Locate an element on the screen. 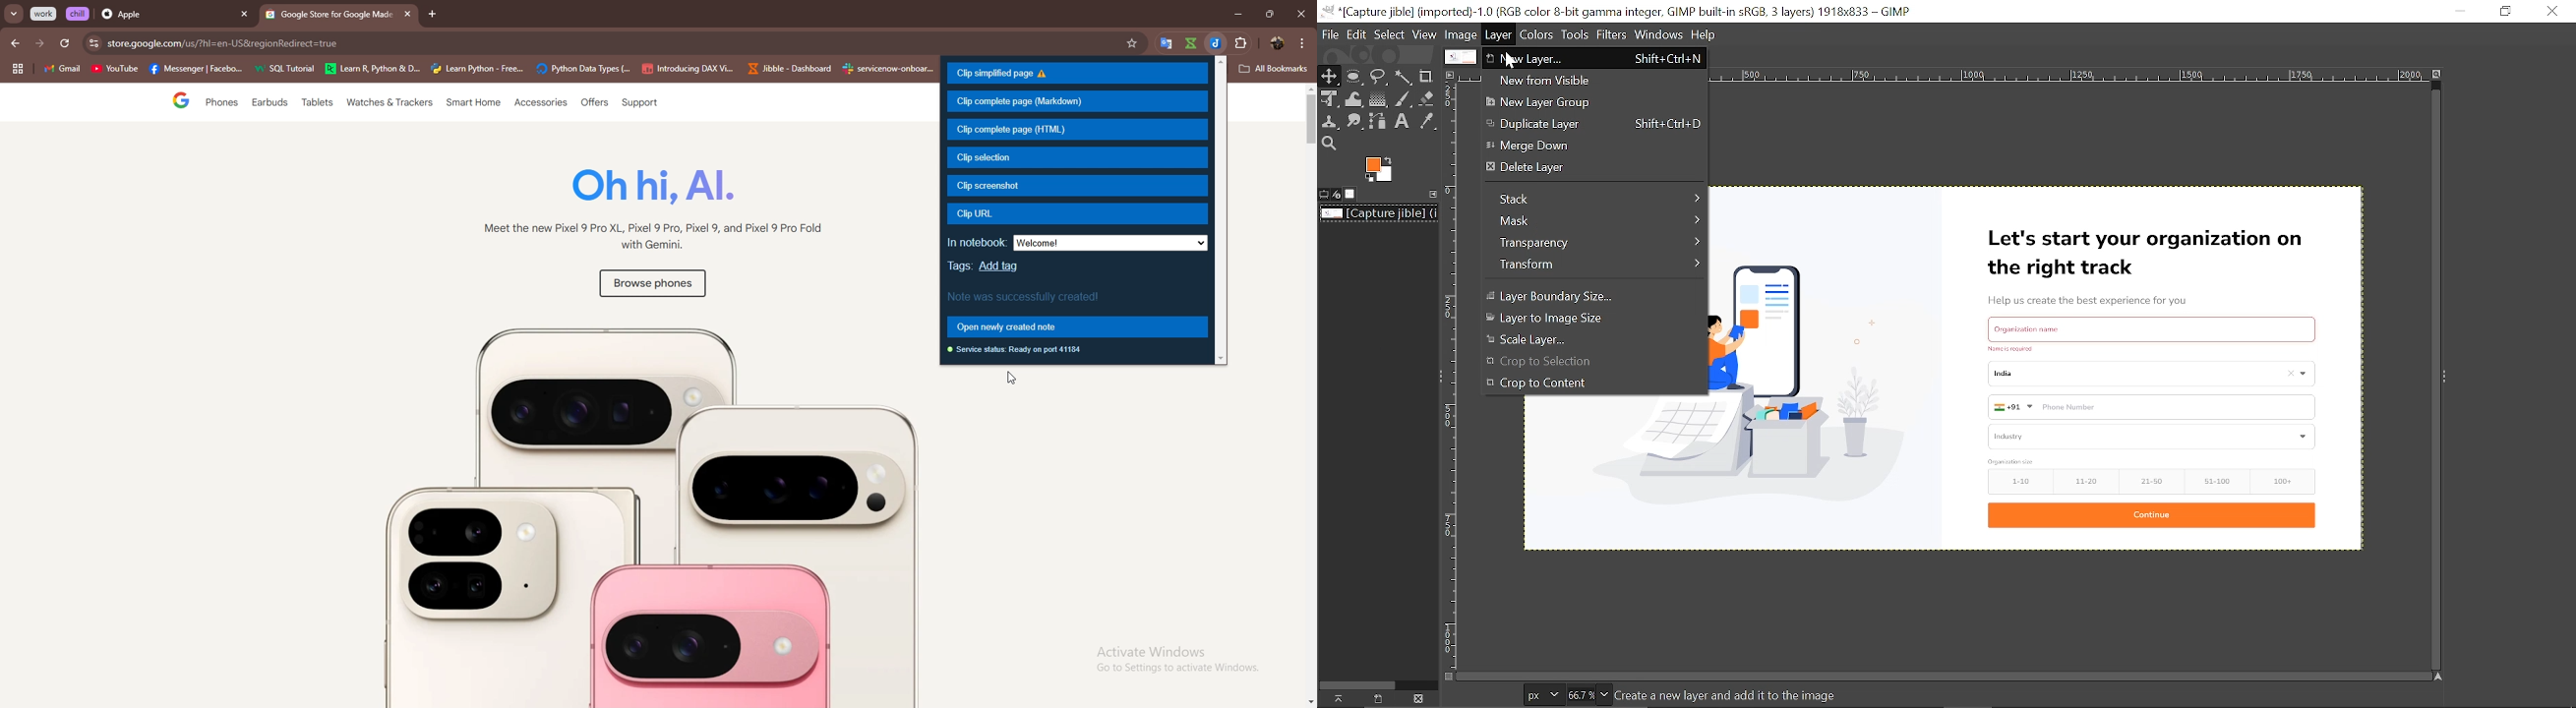  apple.com is located at coordinates (612, 43).